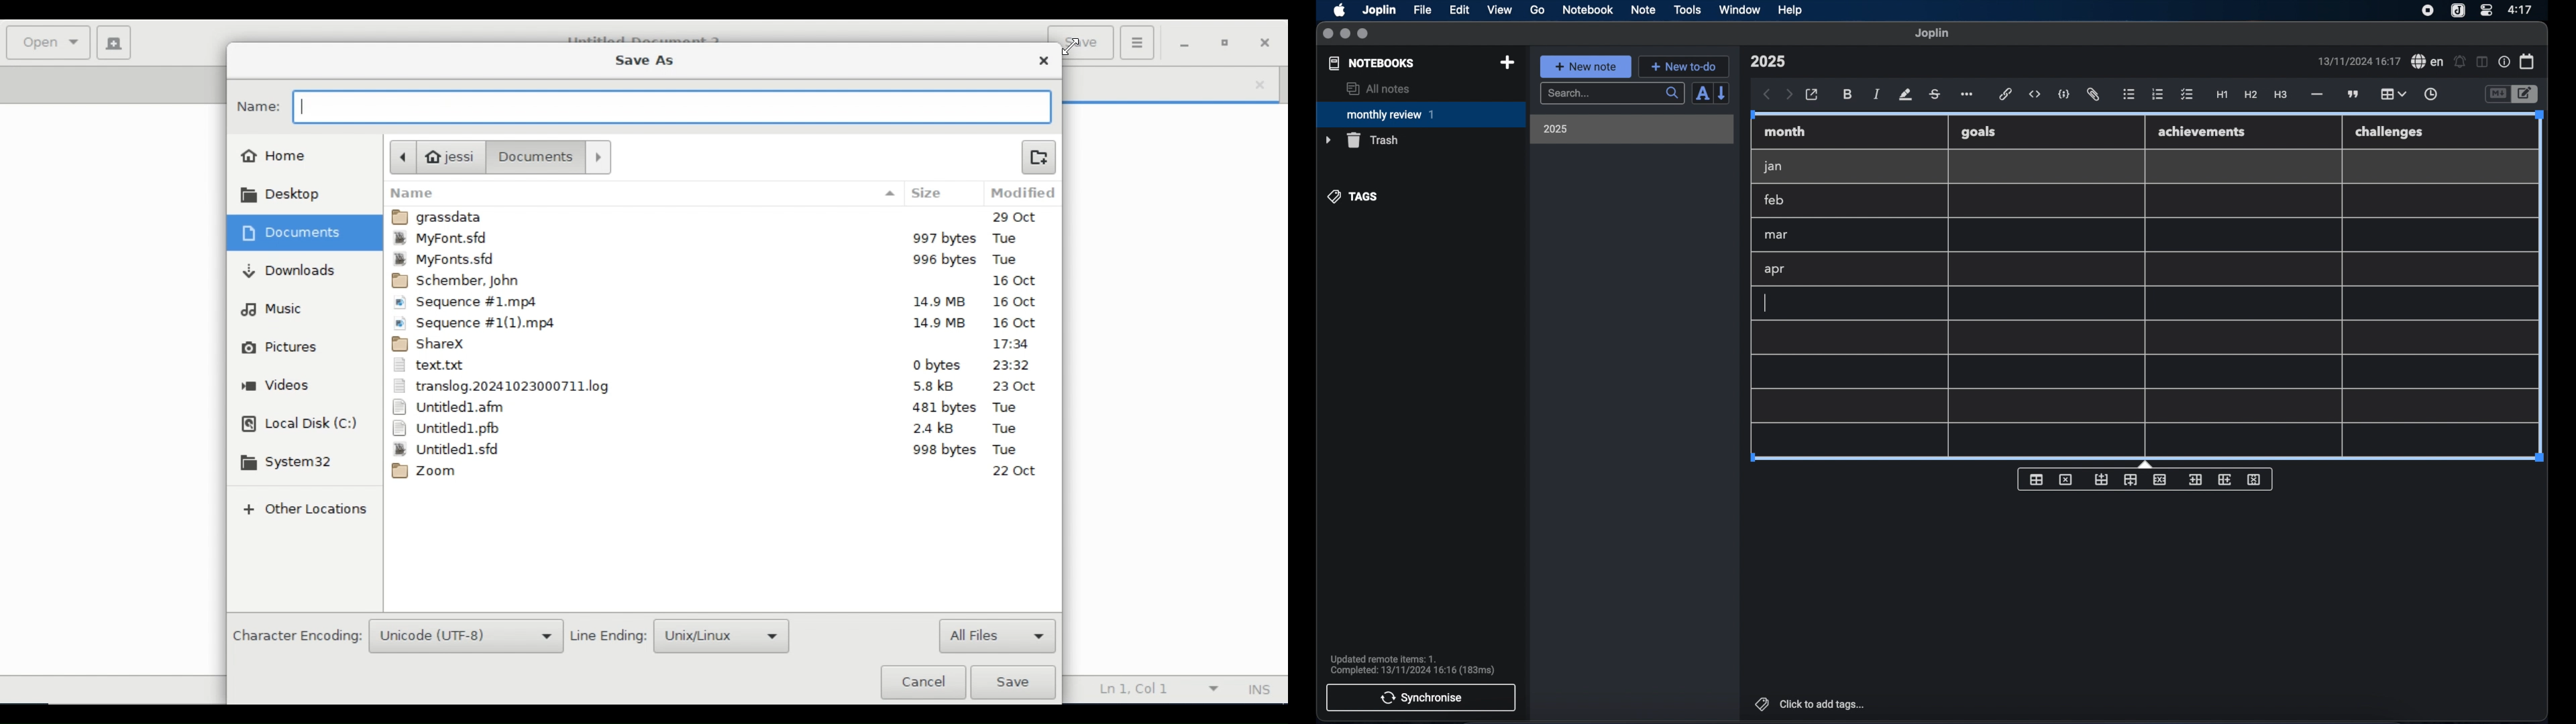  Describe the element at coordinates (642, 62) in the screenshot. I see `Save As` at that location.